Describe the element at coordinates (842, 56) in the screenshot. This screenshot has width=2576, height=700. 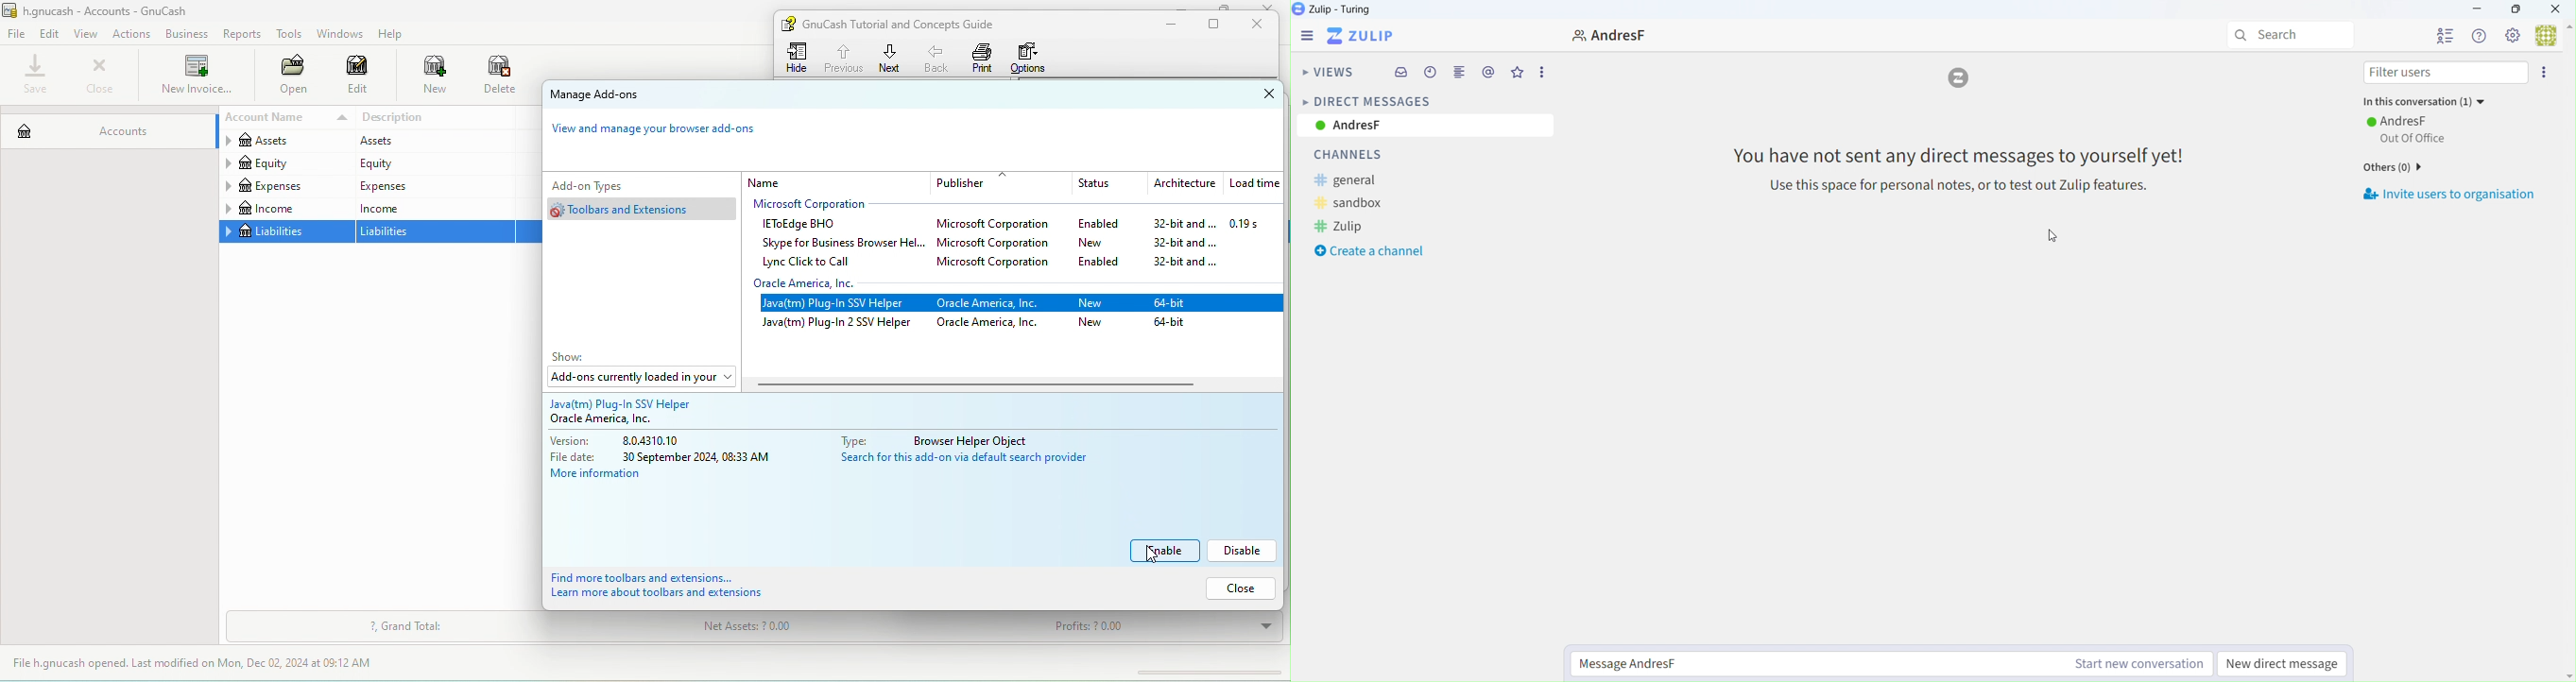
I see `previous` at that location.